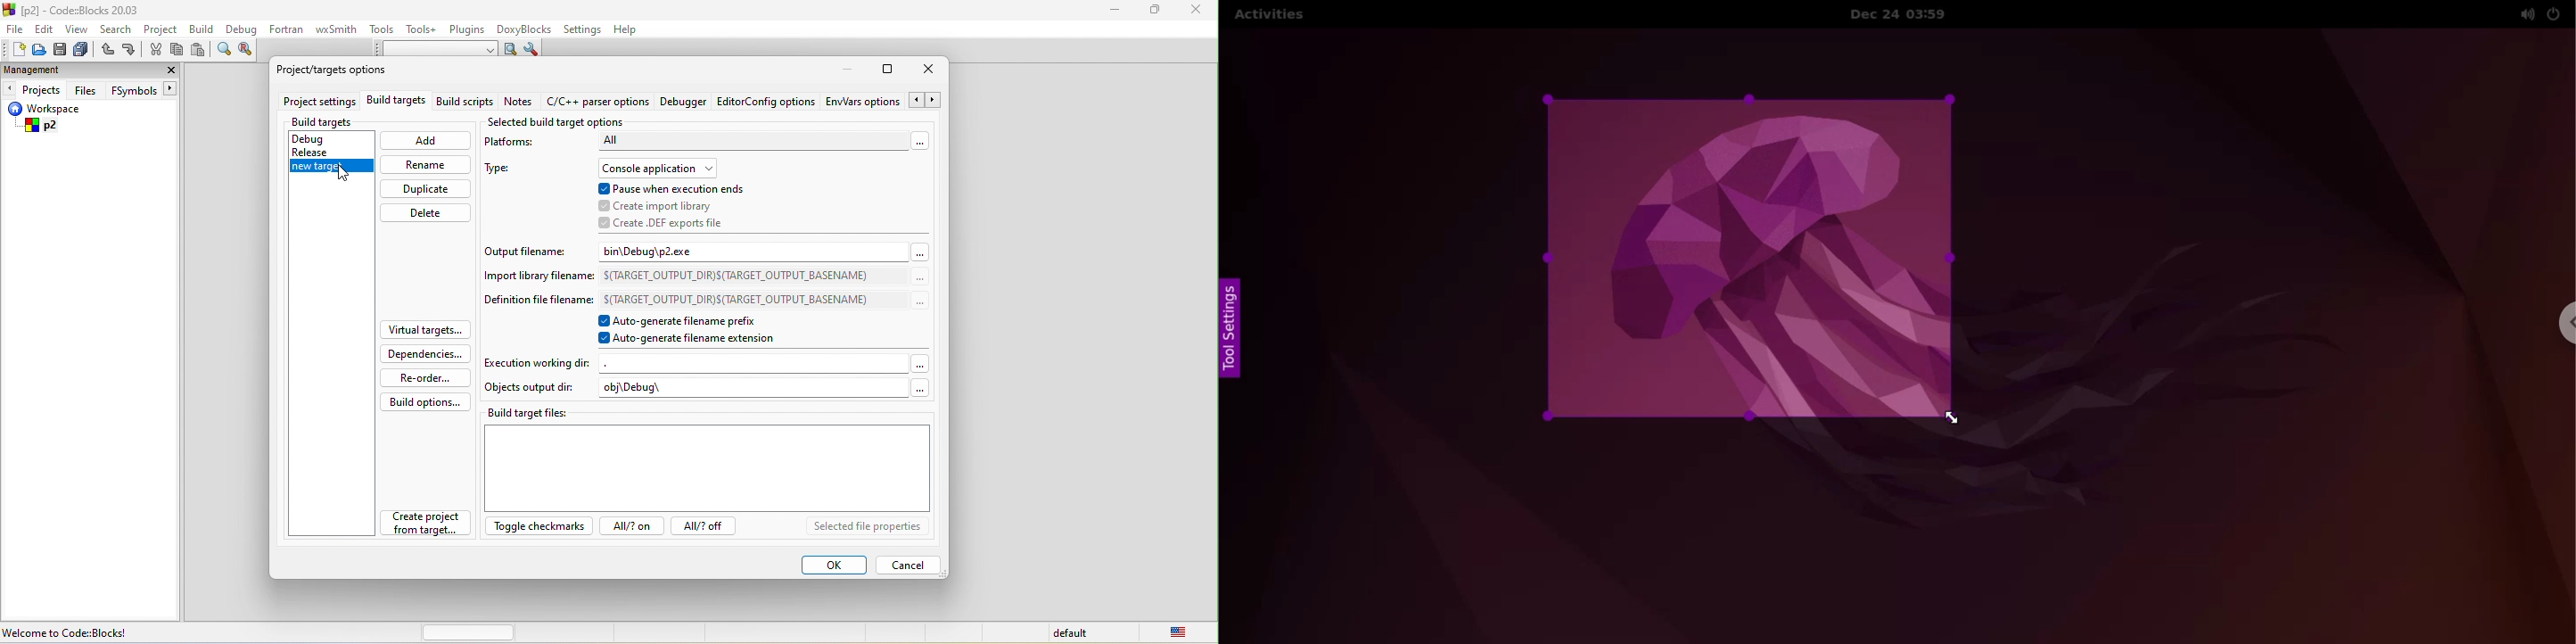 The image size is (2576, 644). What do you see at coordinates (468, 30) in the screenshot?
I see `plugins` at bounding box center [468, 30].